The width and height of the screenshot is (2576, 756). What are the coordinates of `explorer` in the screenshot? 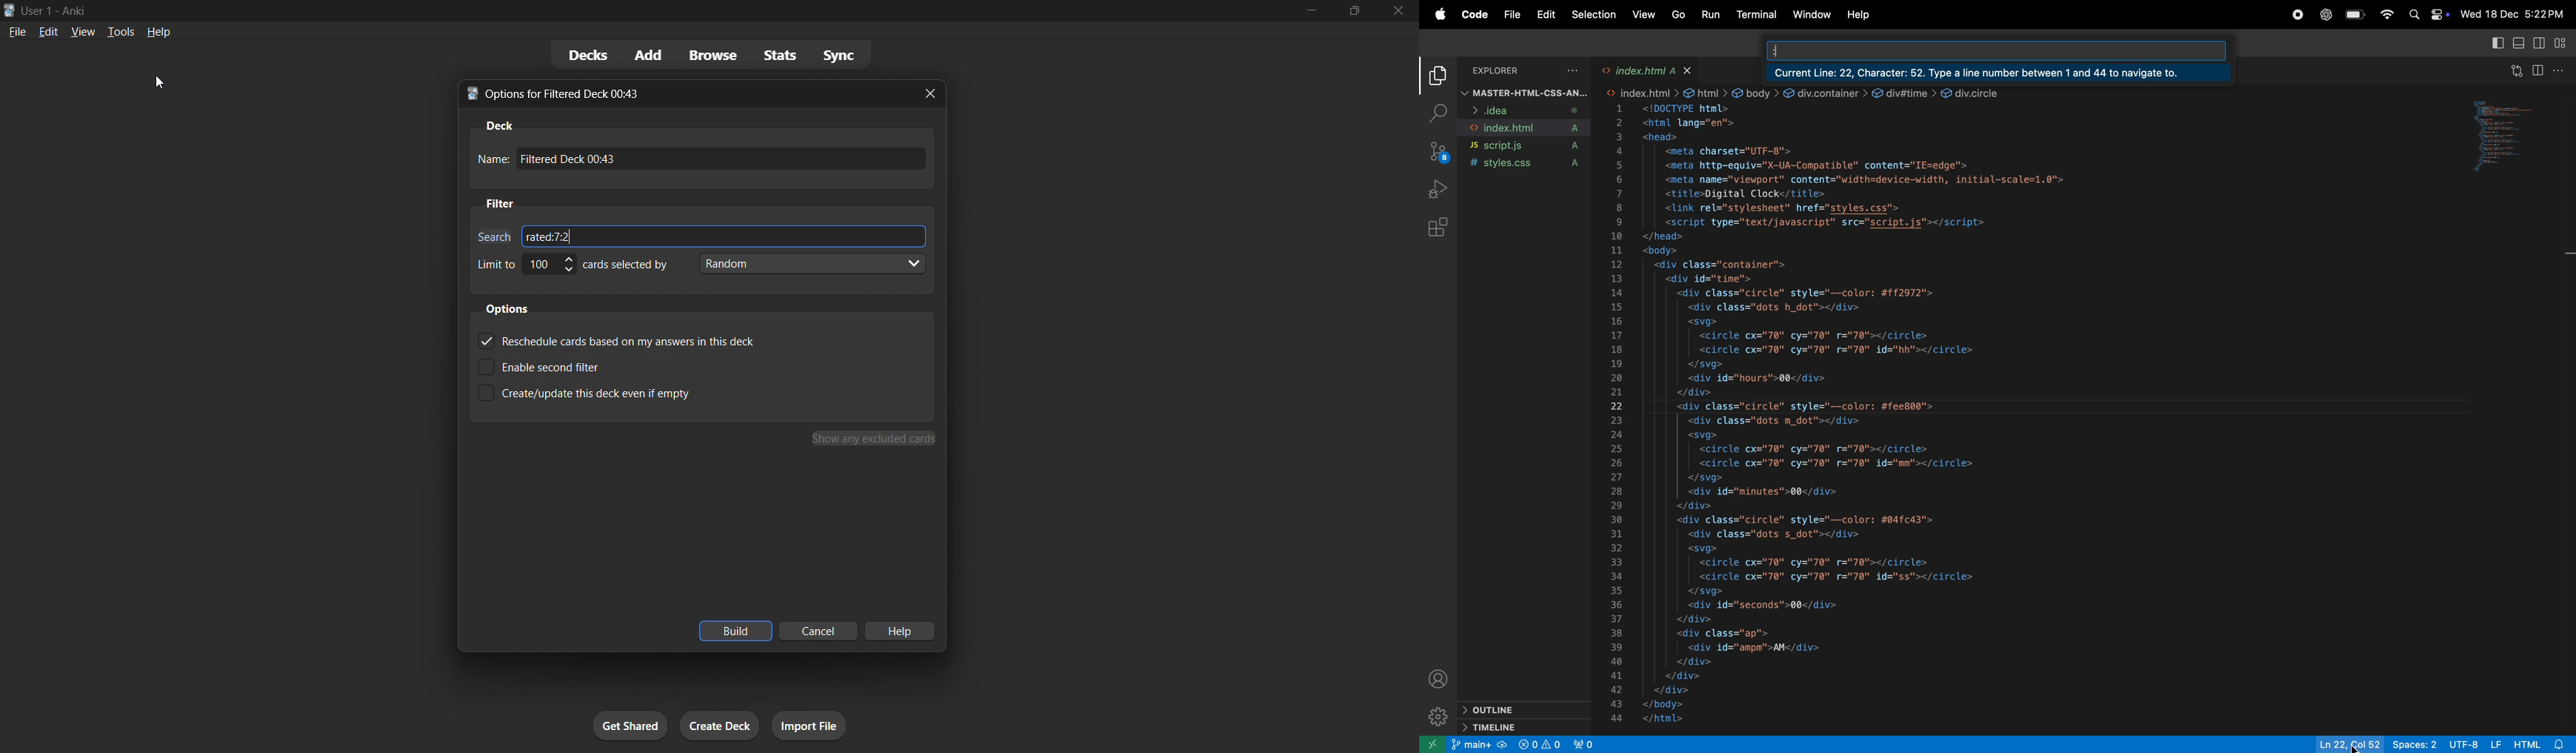 It's located at (1528, 72).